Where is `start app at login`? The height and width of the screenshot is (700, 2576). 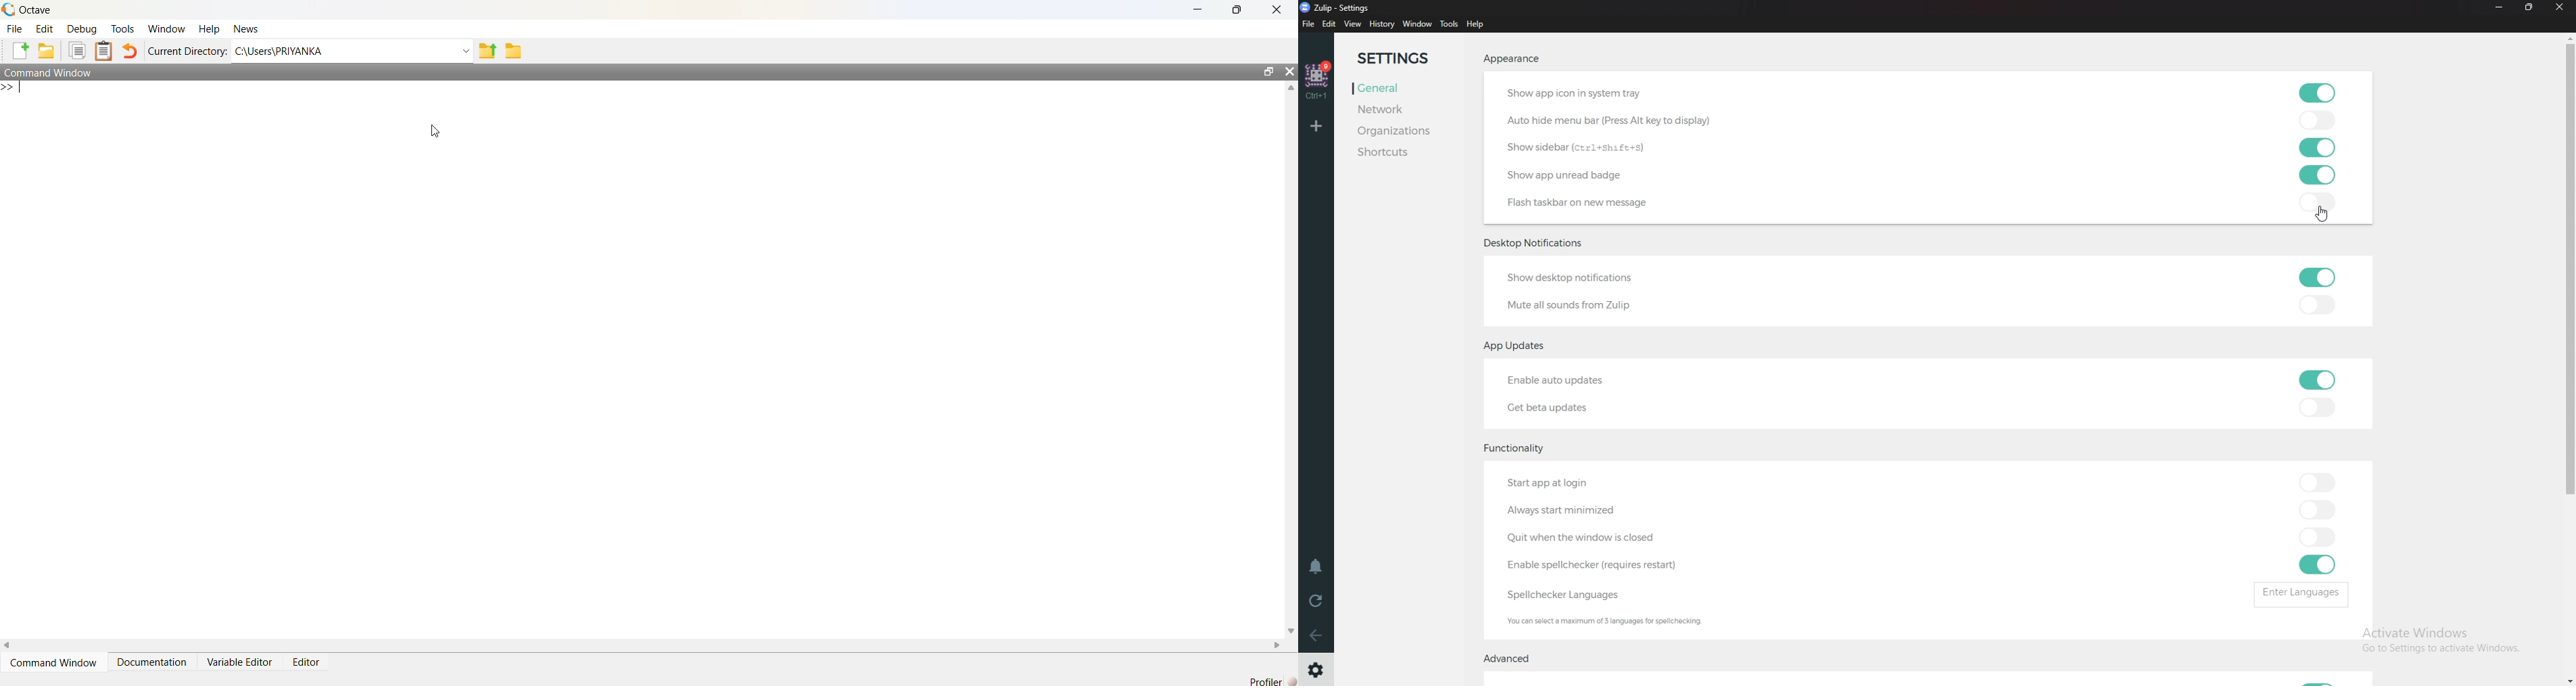 start app at login is located at coordinates (1579, 485).